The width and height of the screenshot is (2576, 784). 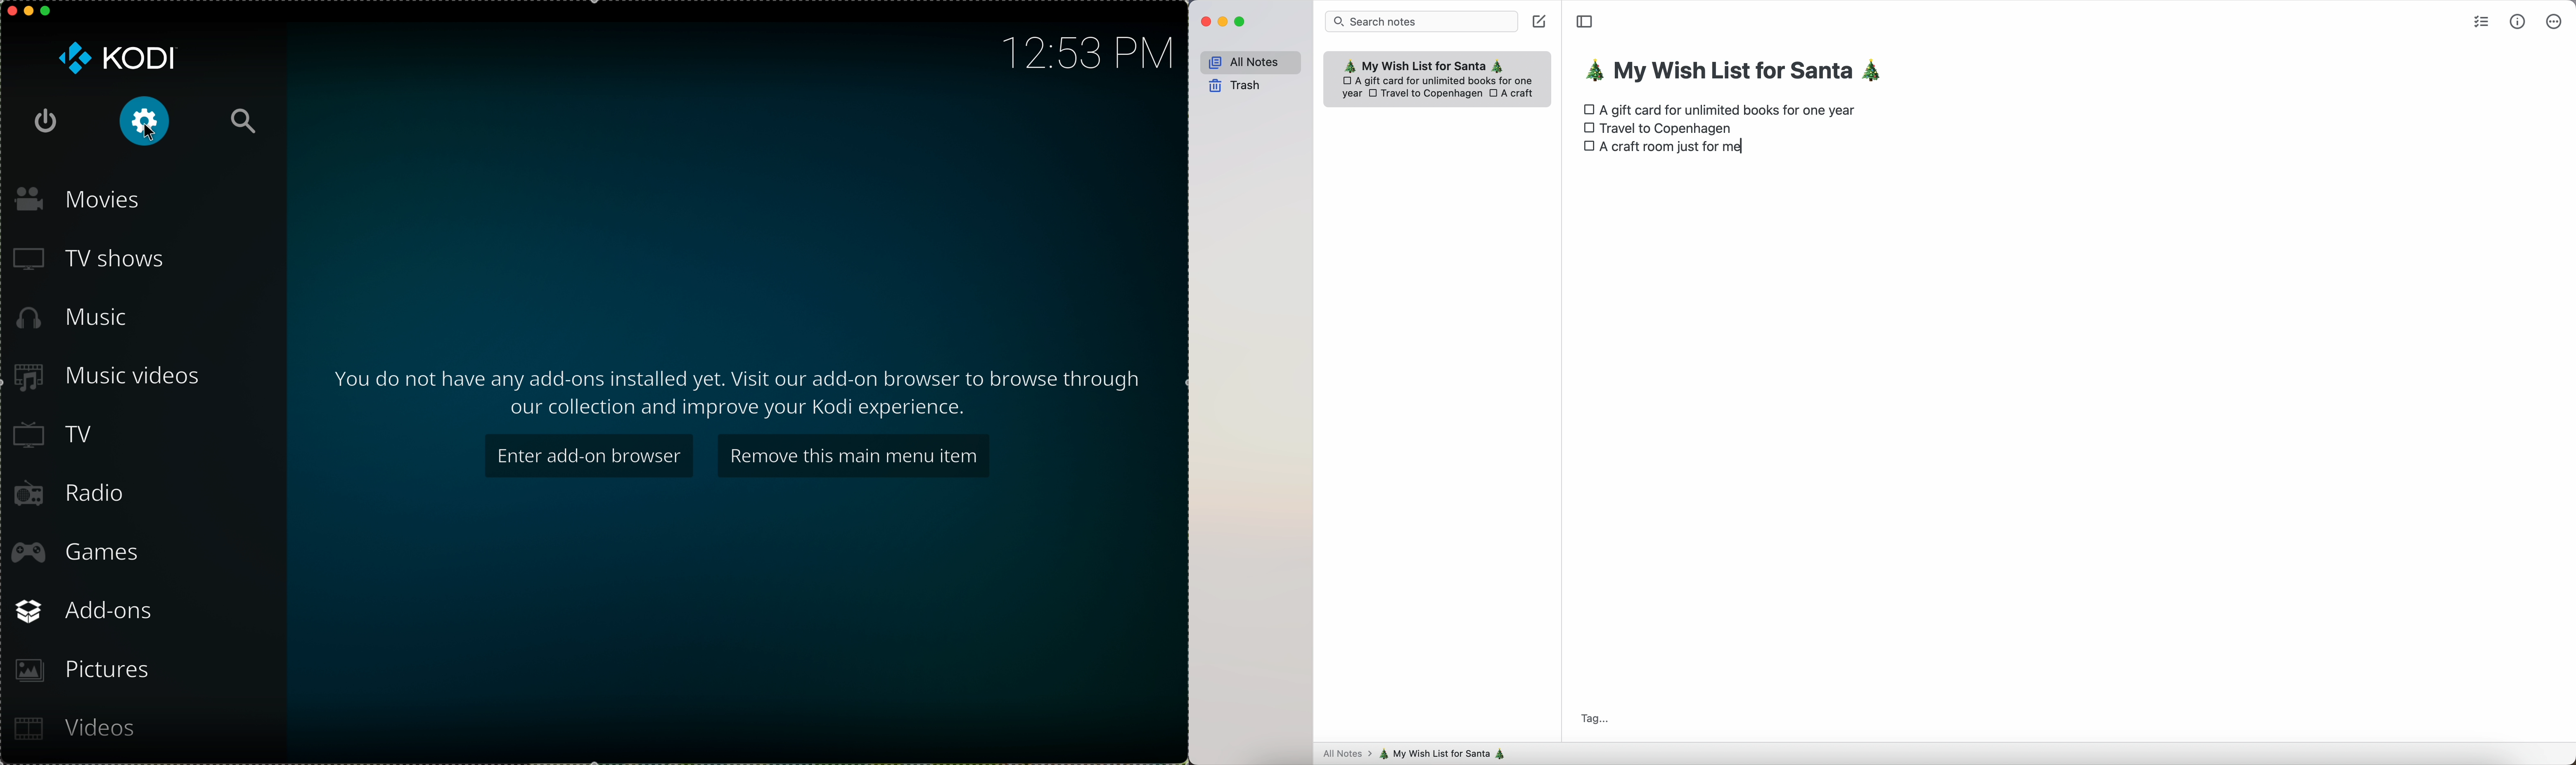 What do you see at coordinates (1592, 718) in the screenshot?
I see `Tag...` at bounding box center [1592, 718].